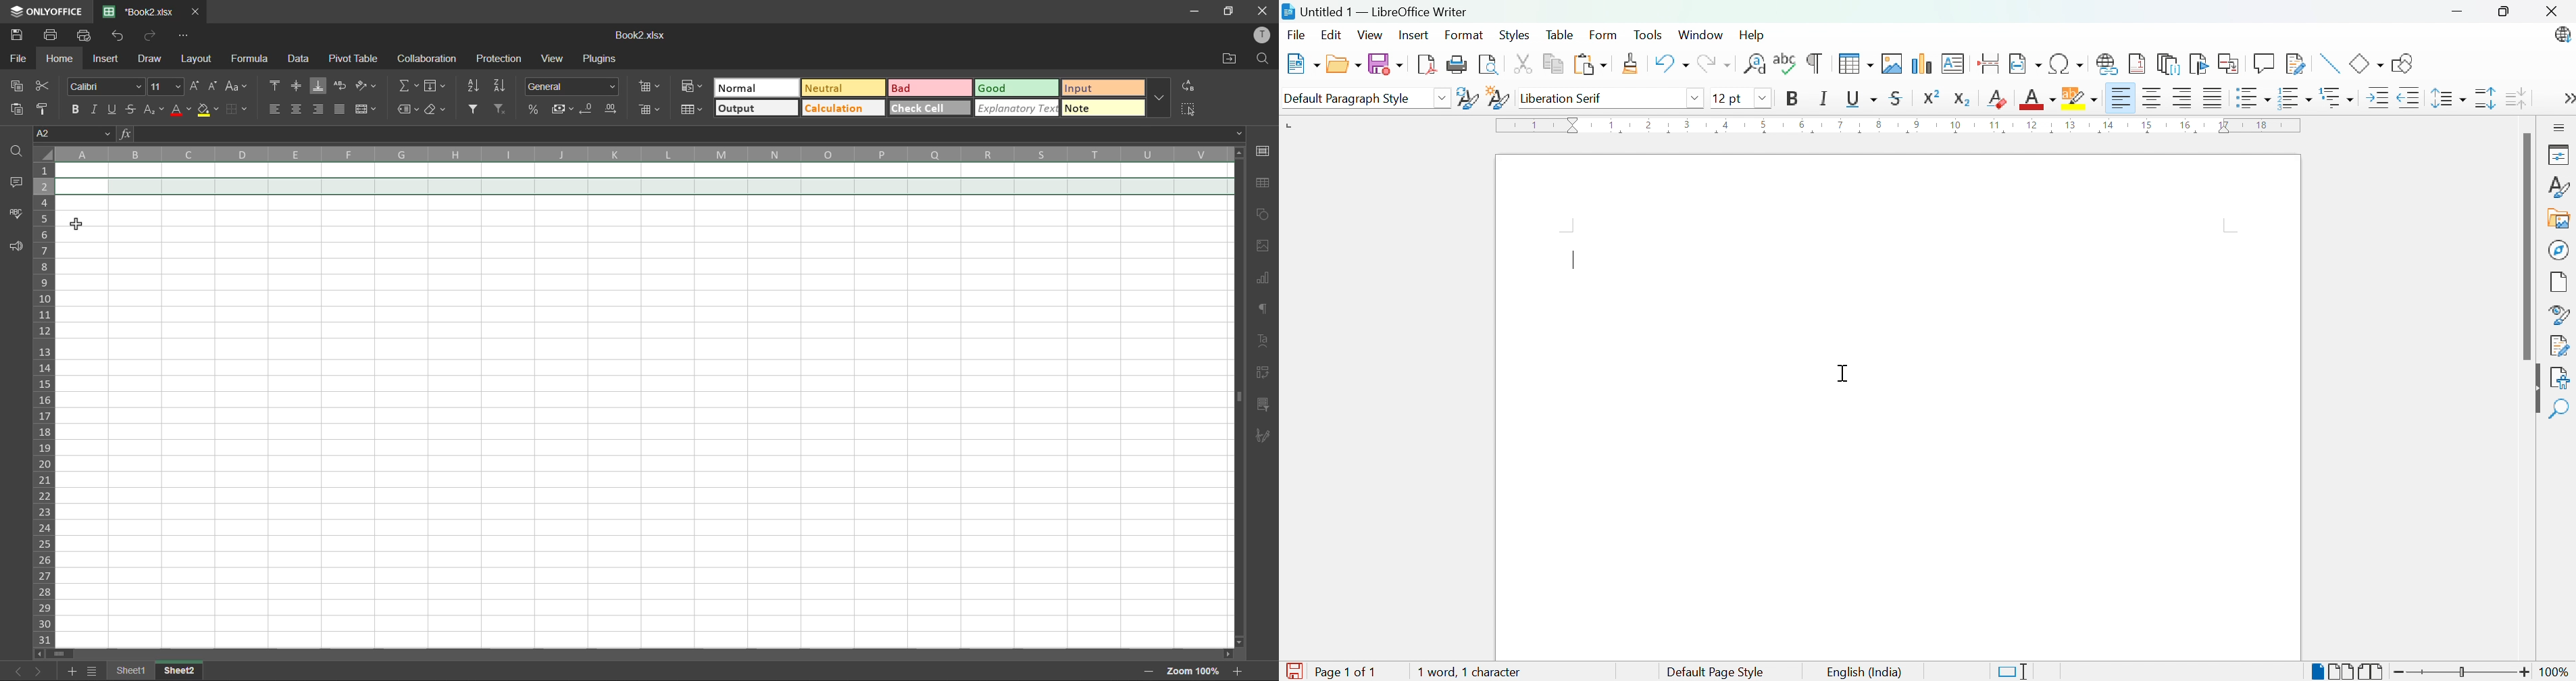 The width and height of the screenshot is (2576, 700). Describe the element at coordinates (651, 85) in the screenshot. I see `insert cells` at that location.